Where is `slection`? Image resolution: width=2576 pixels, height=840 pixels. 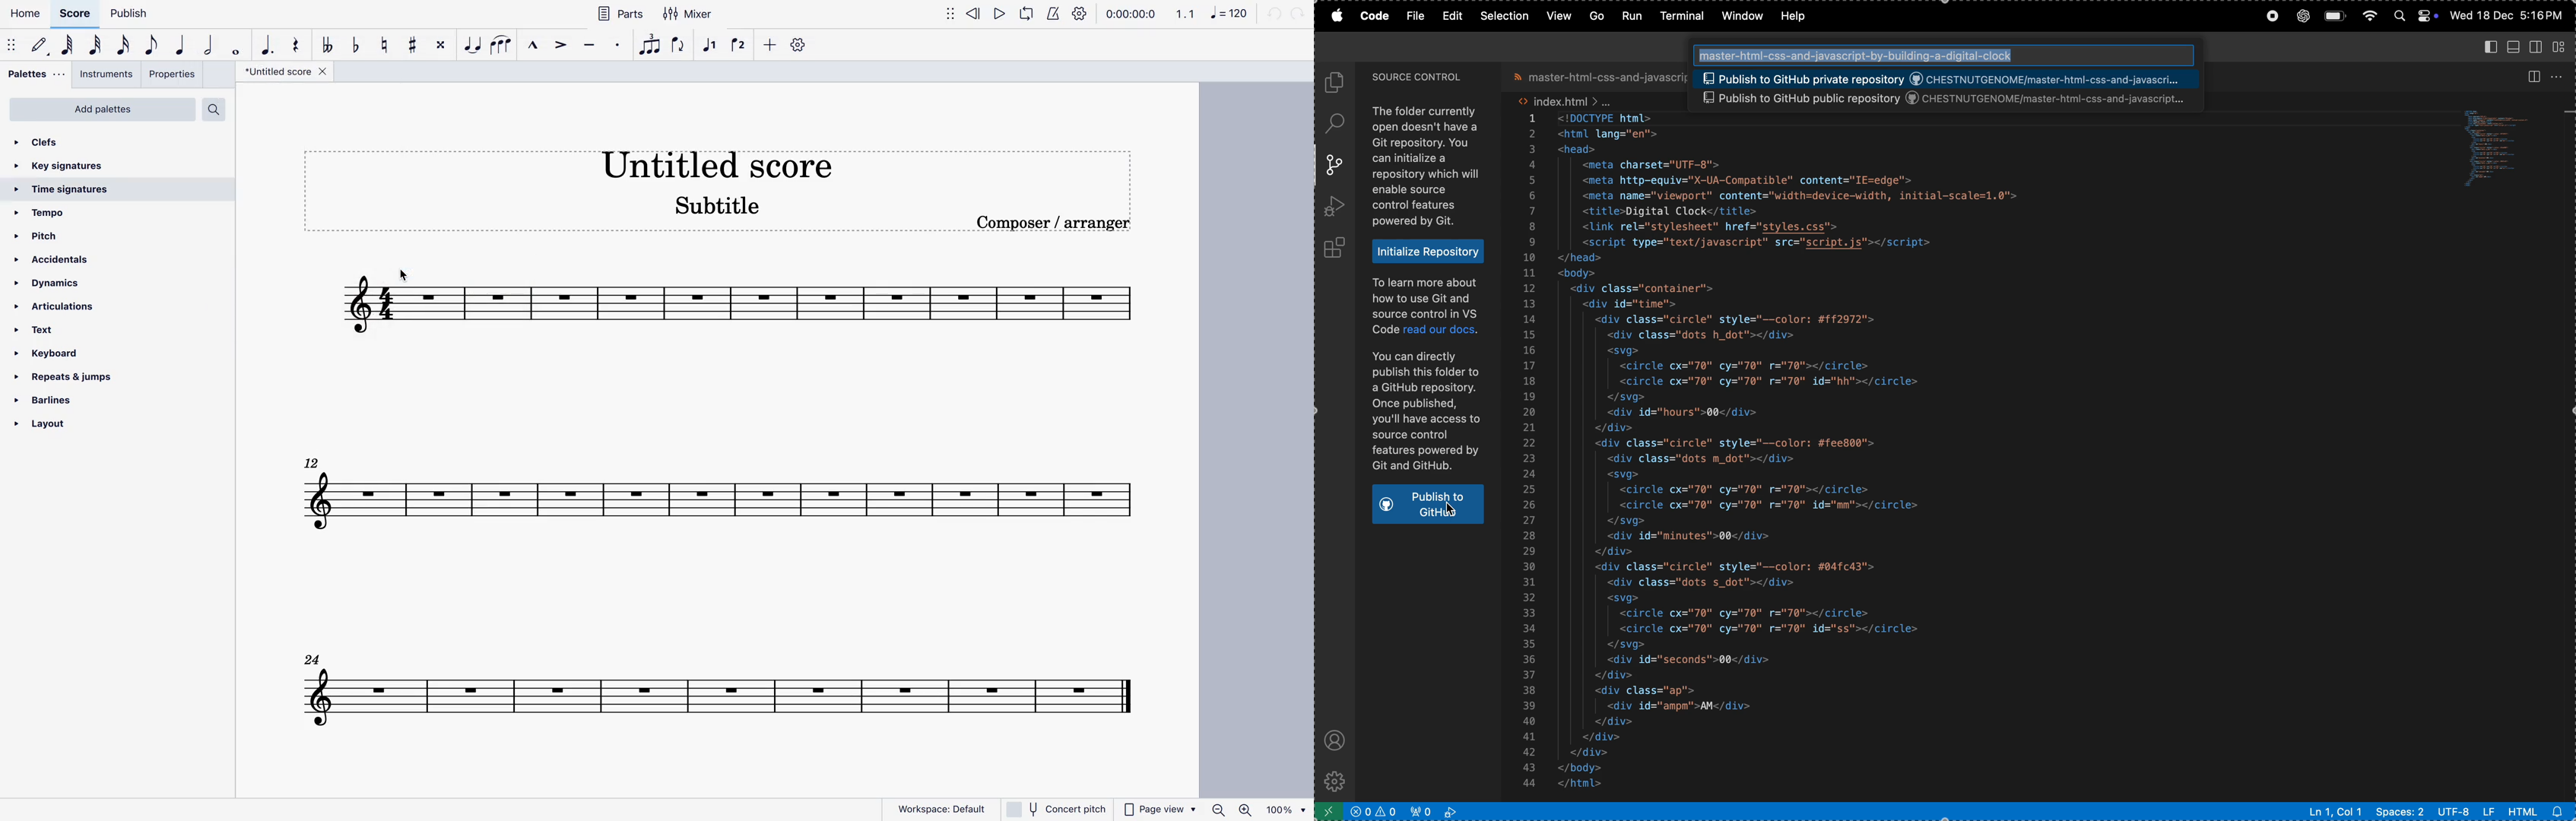
slection is located at coordinates (1507, 14).